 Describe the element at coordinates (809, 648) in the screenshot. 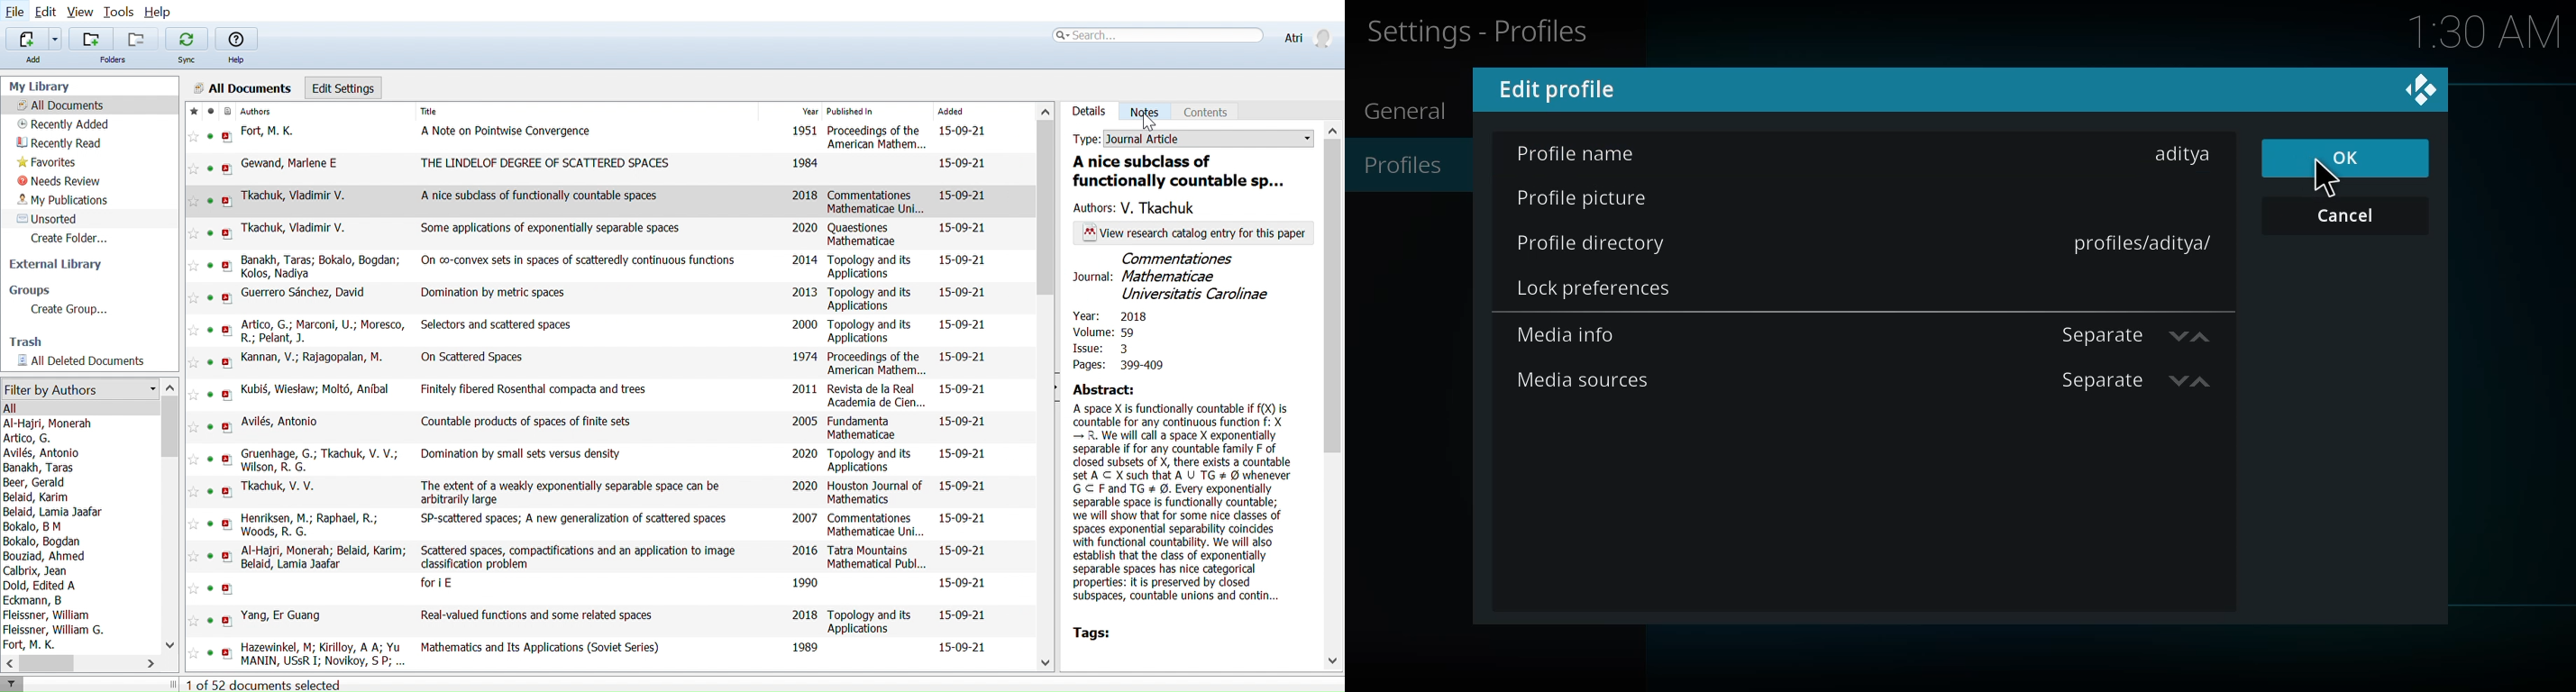

I see `1989` at that location.